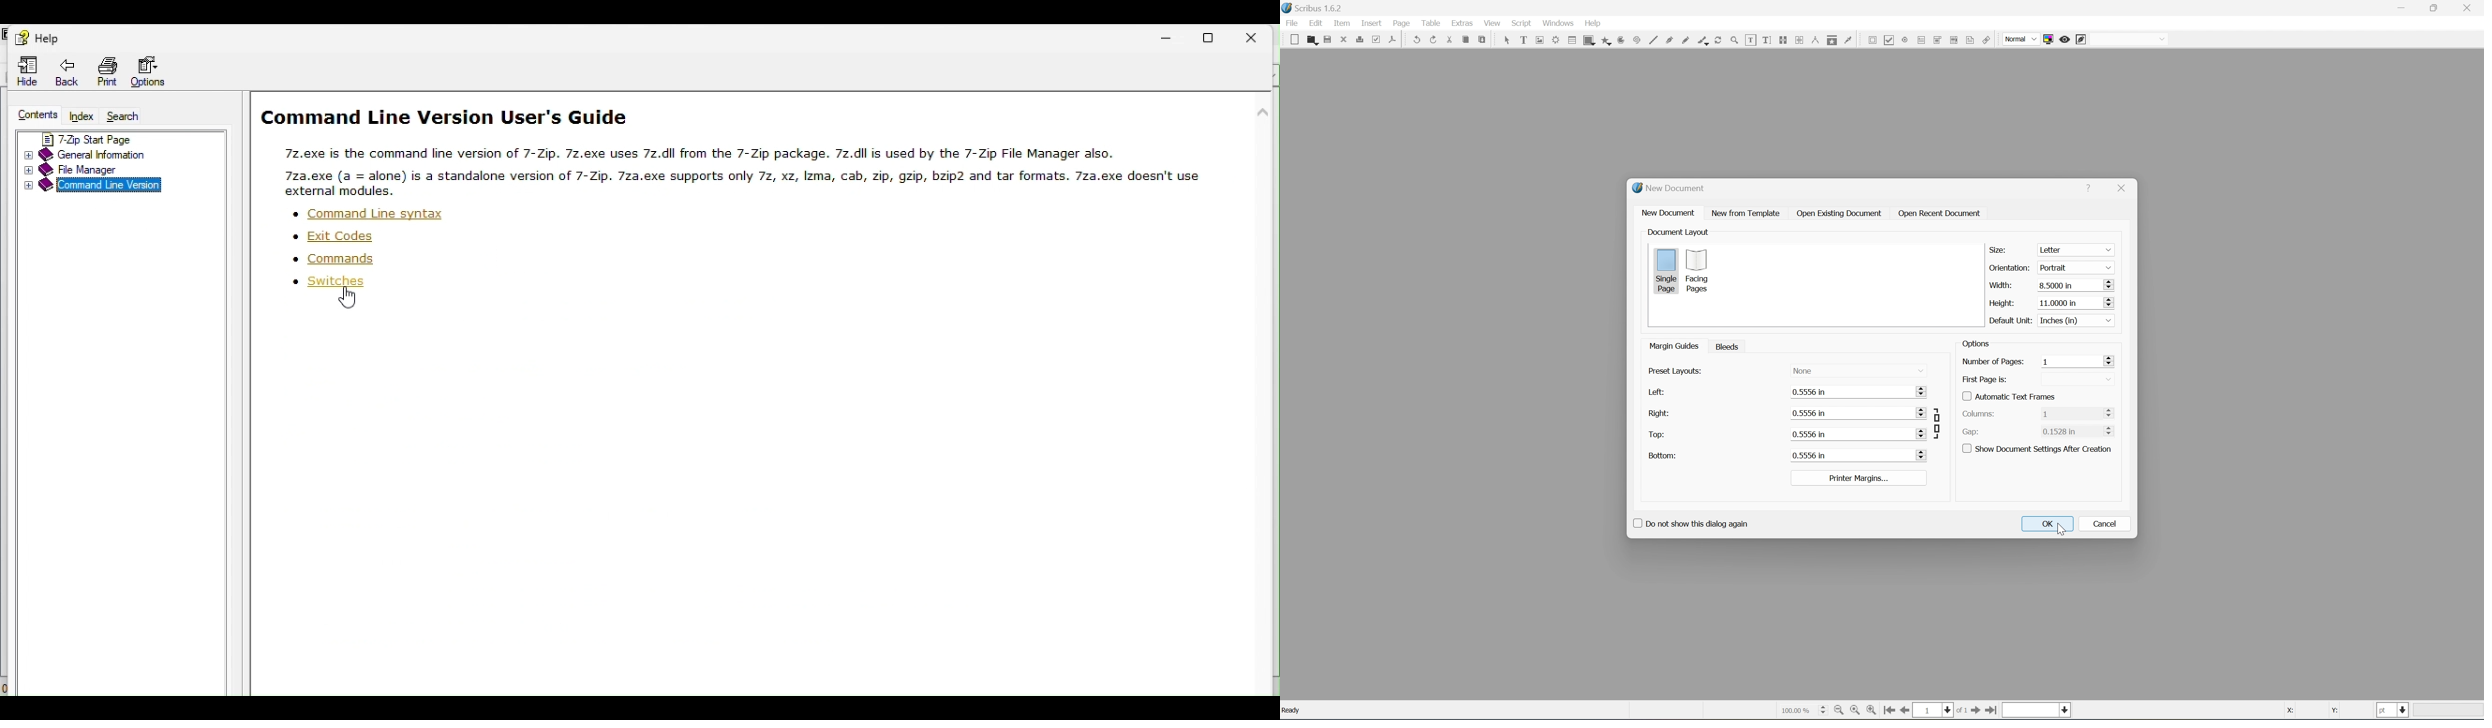  What do you see at coordinates (1986, 40) in the screenshot?
I see `link annotation` at bounding box center [1986, 40].